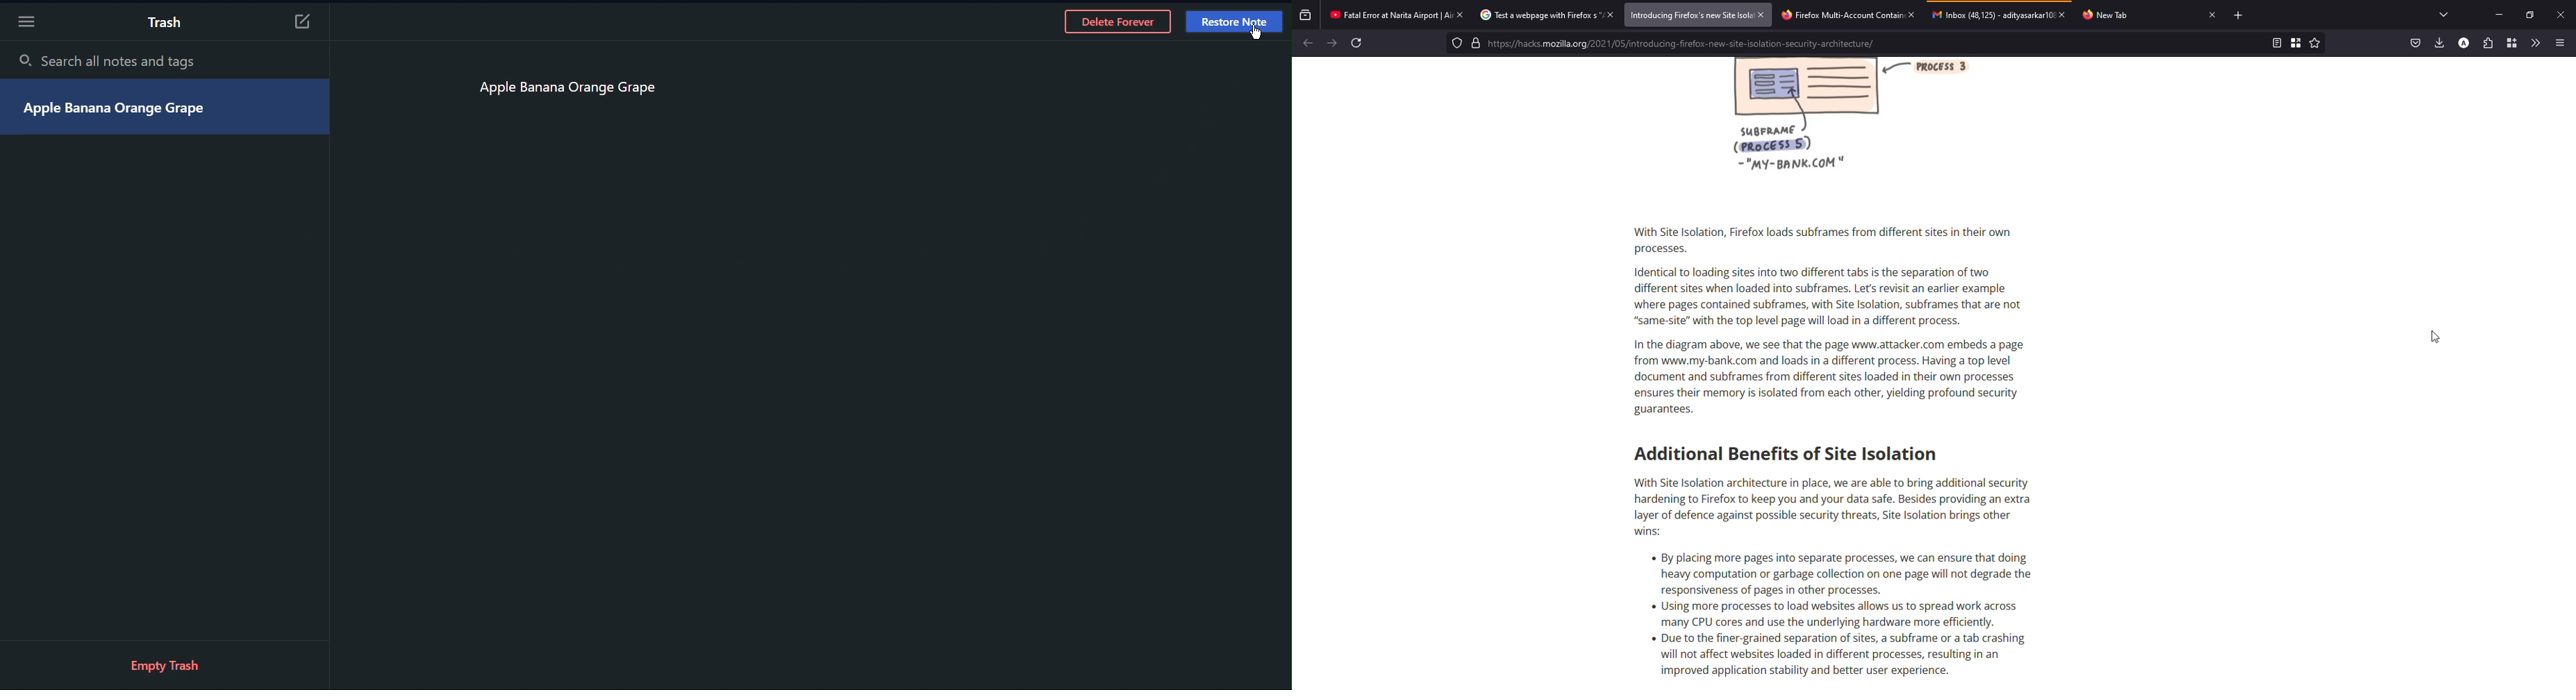  Describe the element at coordinates (2062, 15) in the screenshot. I see `close` at that location.